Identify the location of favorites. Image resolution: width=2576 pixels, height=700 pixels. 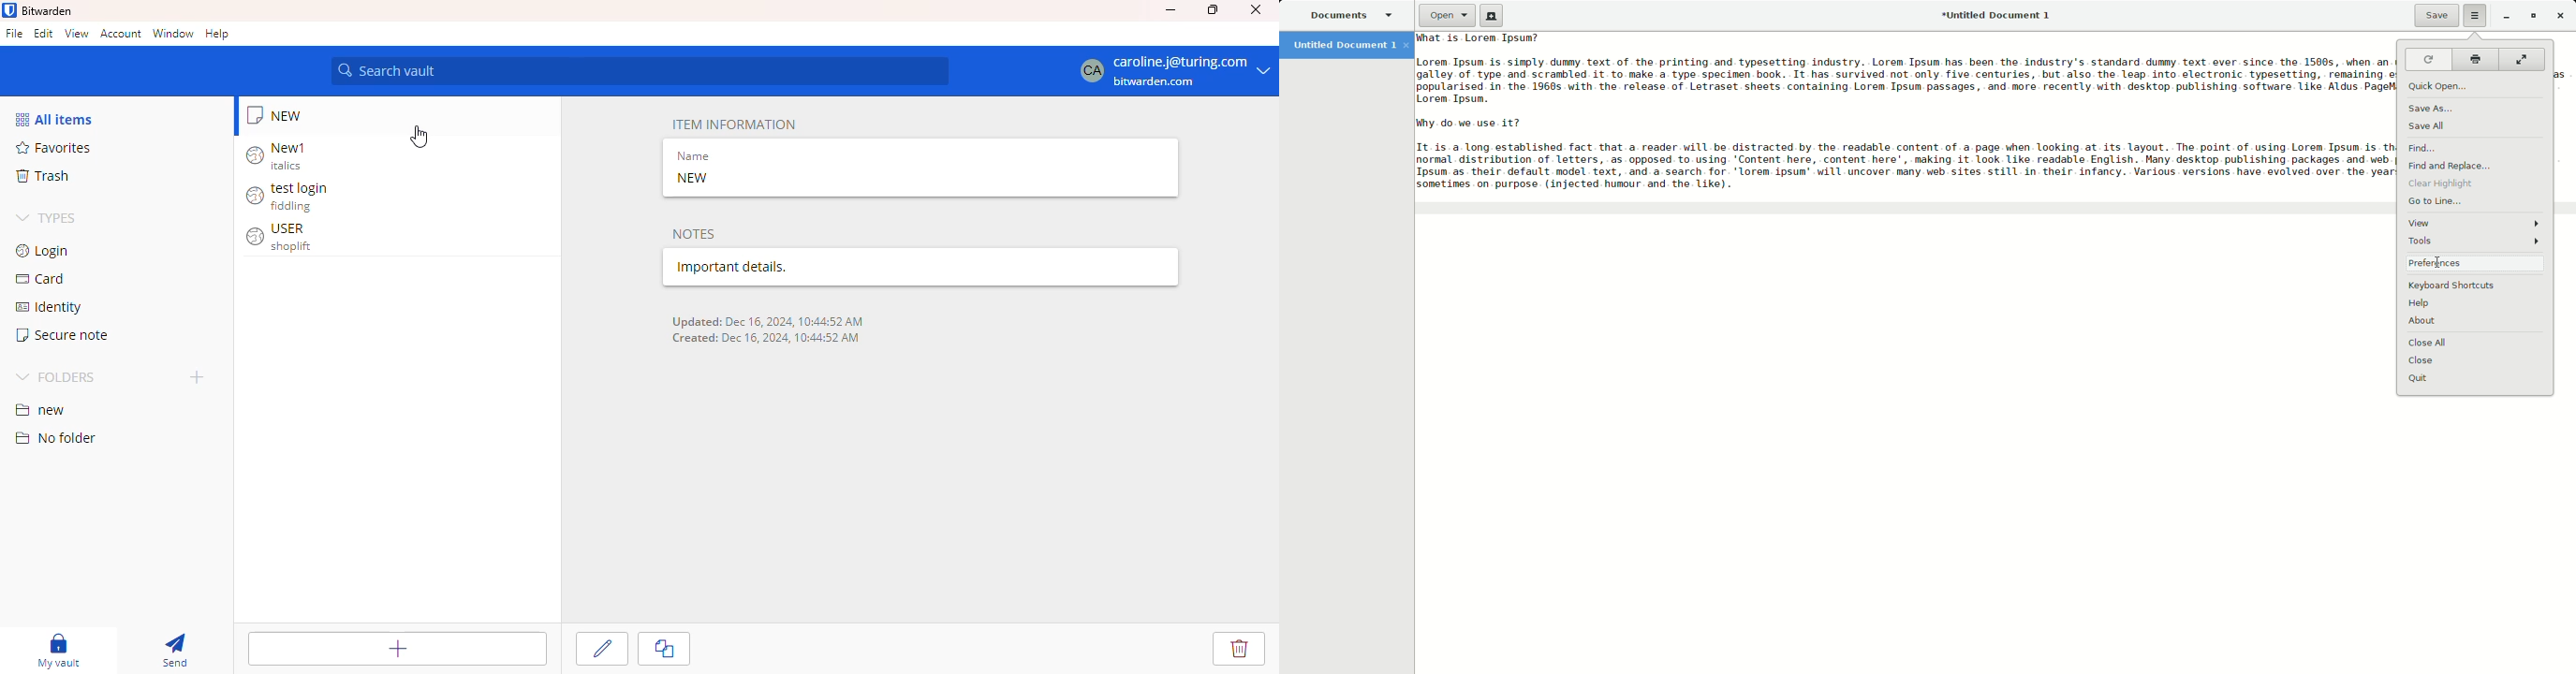
(57, 147).